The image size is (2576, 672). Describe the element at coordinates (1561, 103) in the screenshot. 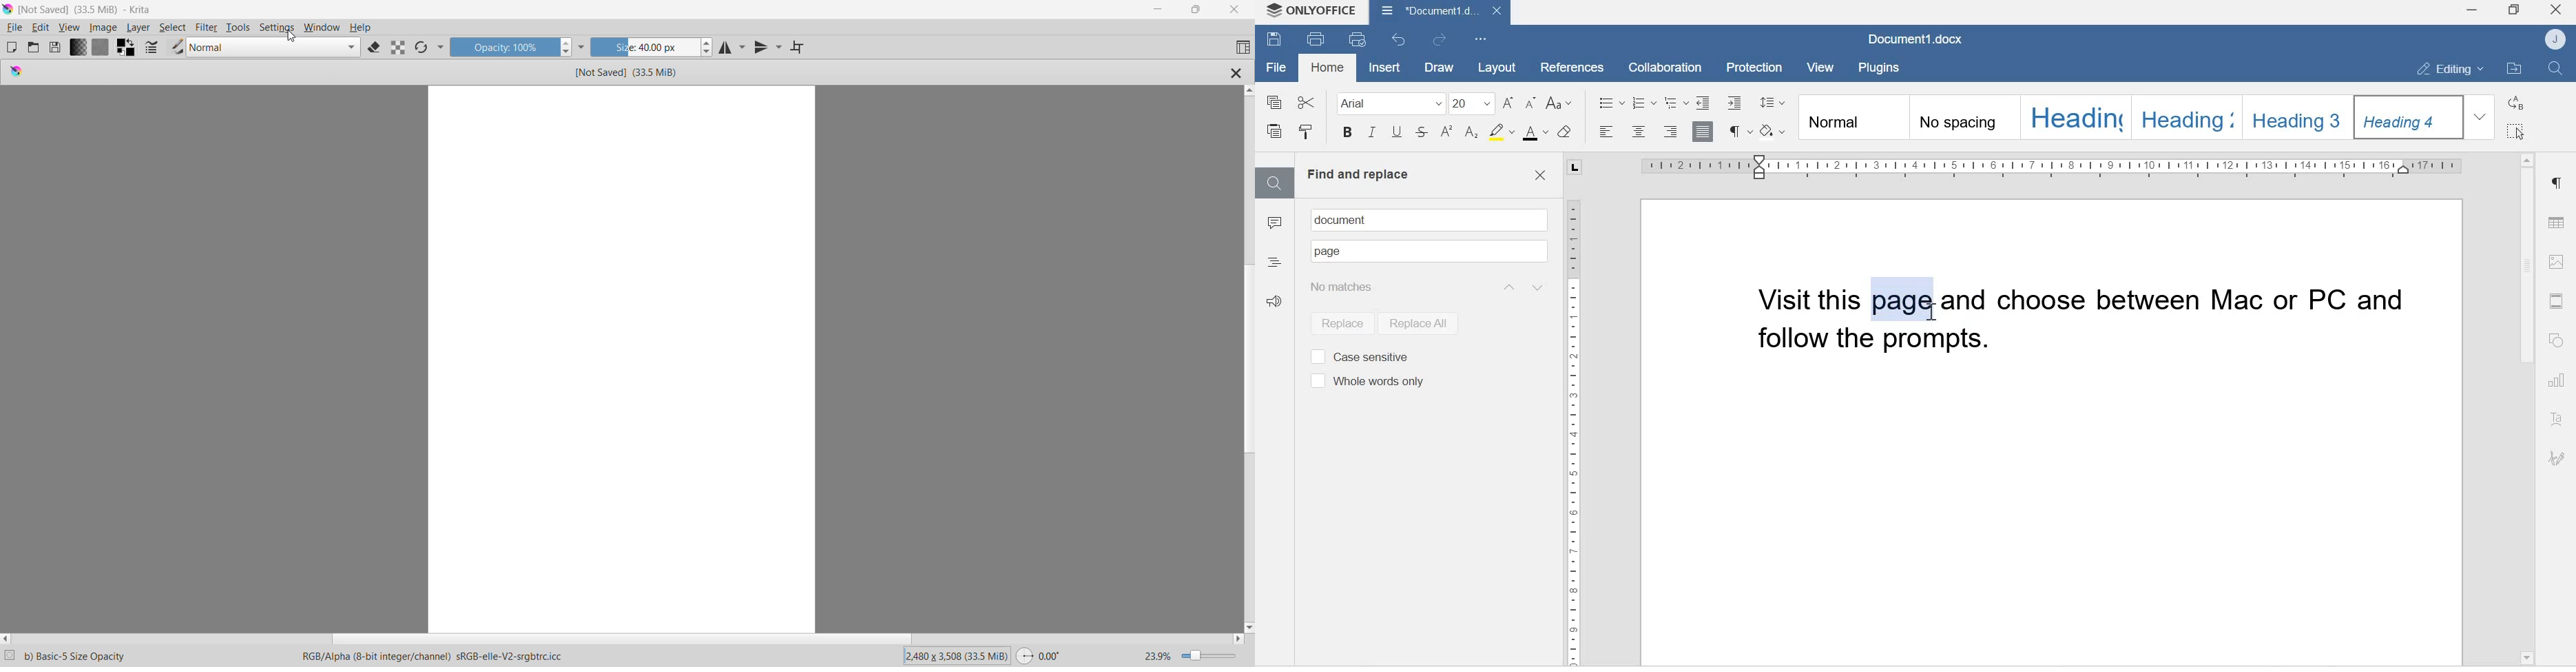

I see `Change case` at that location.